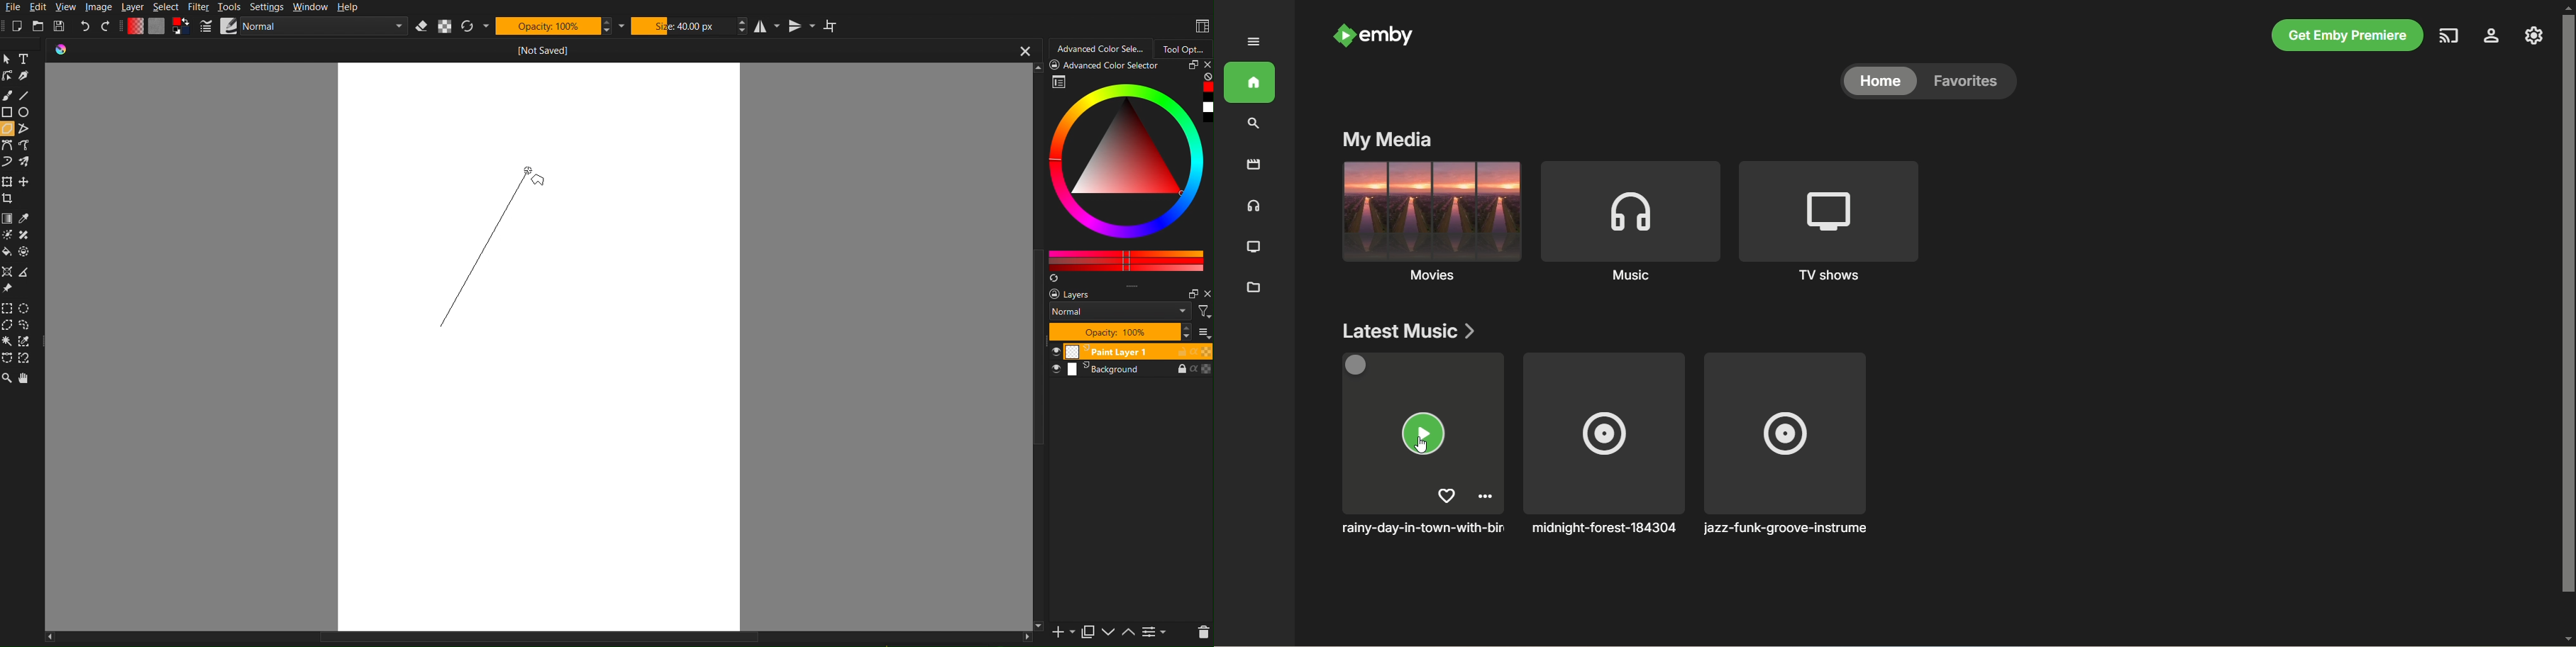 This screenshot has width=2576, height=672. I want to click on Erase, so click(422, 27).